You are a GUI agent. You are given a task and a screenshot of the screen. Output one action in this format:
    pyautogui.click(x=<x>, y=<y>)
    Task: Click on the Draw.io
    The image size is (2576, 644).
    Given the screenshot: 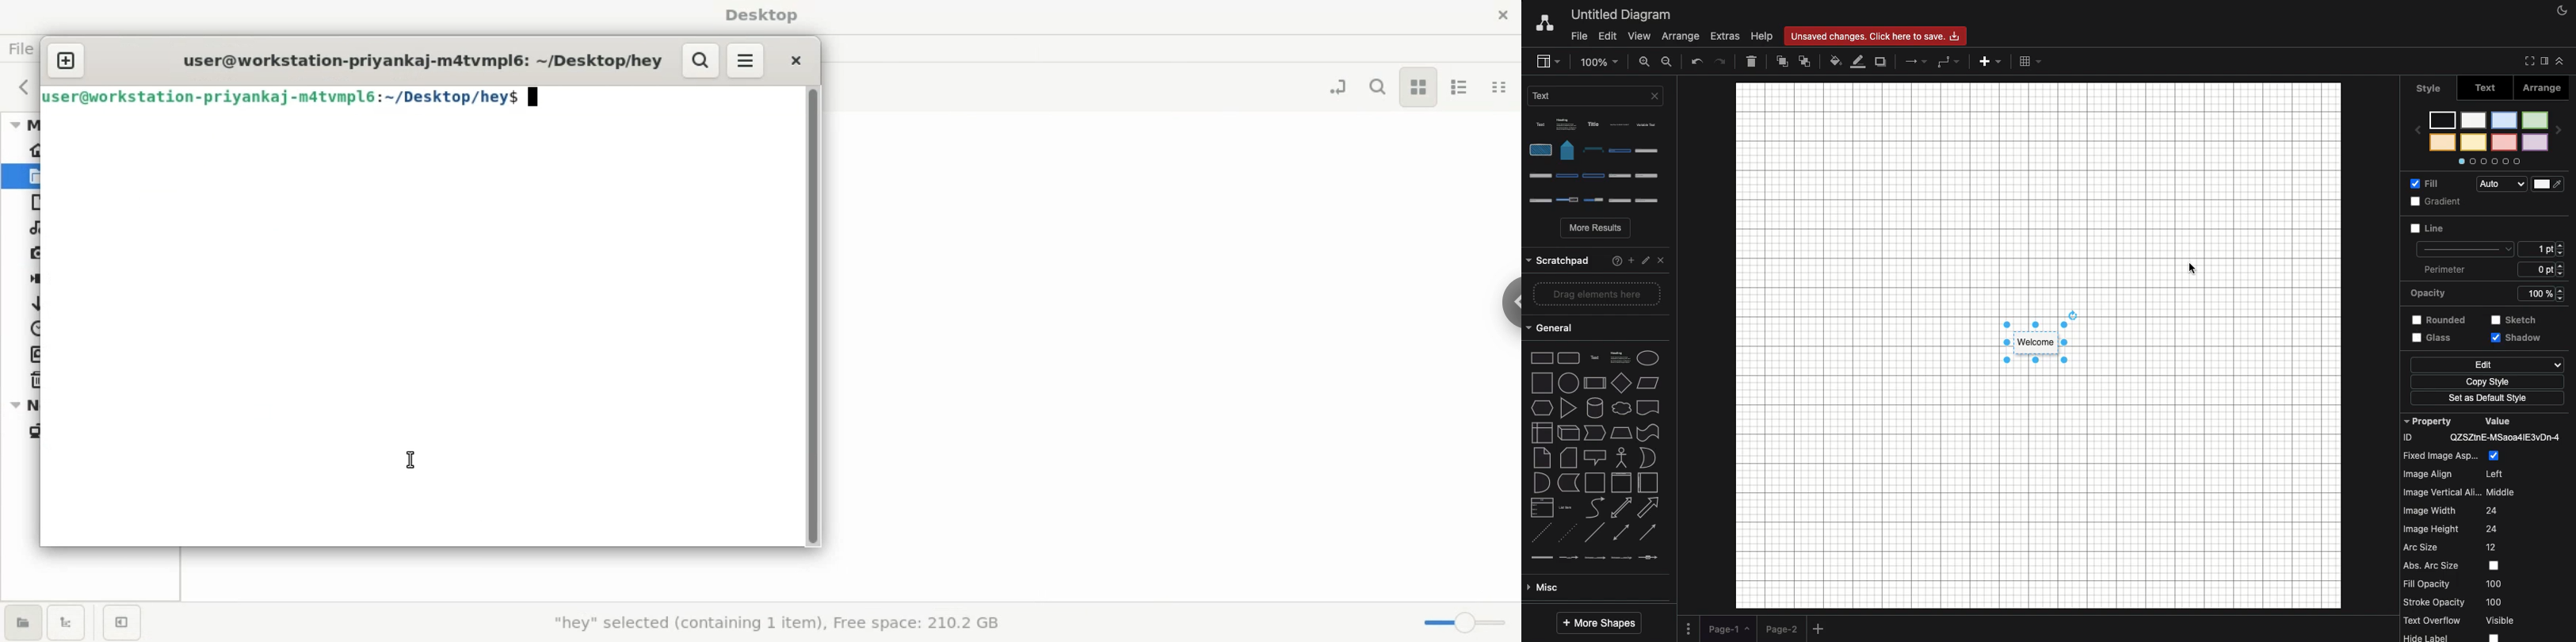 What is the action you would take?
    pyautogui.click(x=1544, y=24)
    